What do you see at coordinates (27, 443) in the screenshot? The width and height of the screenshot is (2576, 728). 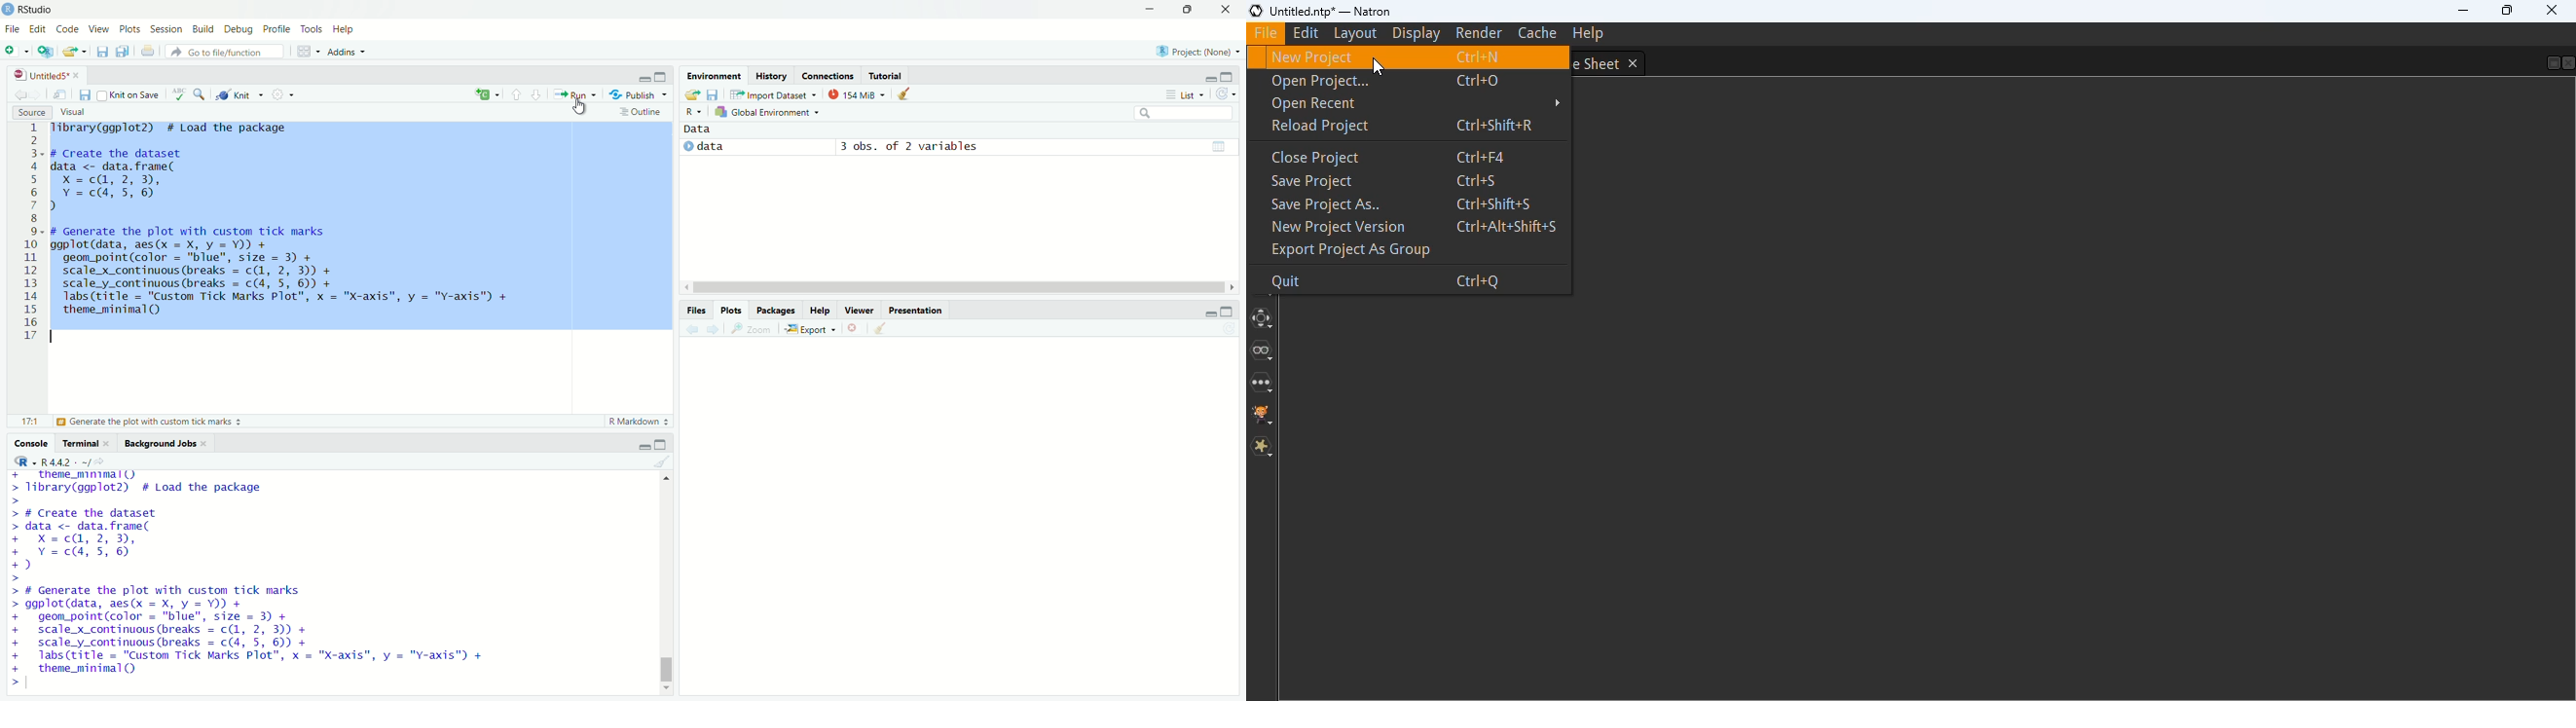 I see `console` at bounding box center [27, 443].